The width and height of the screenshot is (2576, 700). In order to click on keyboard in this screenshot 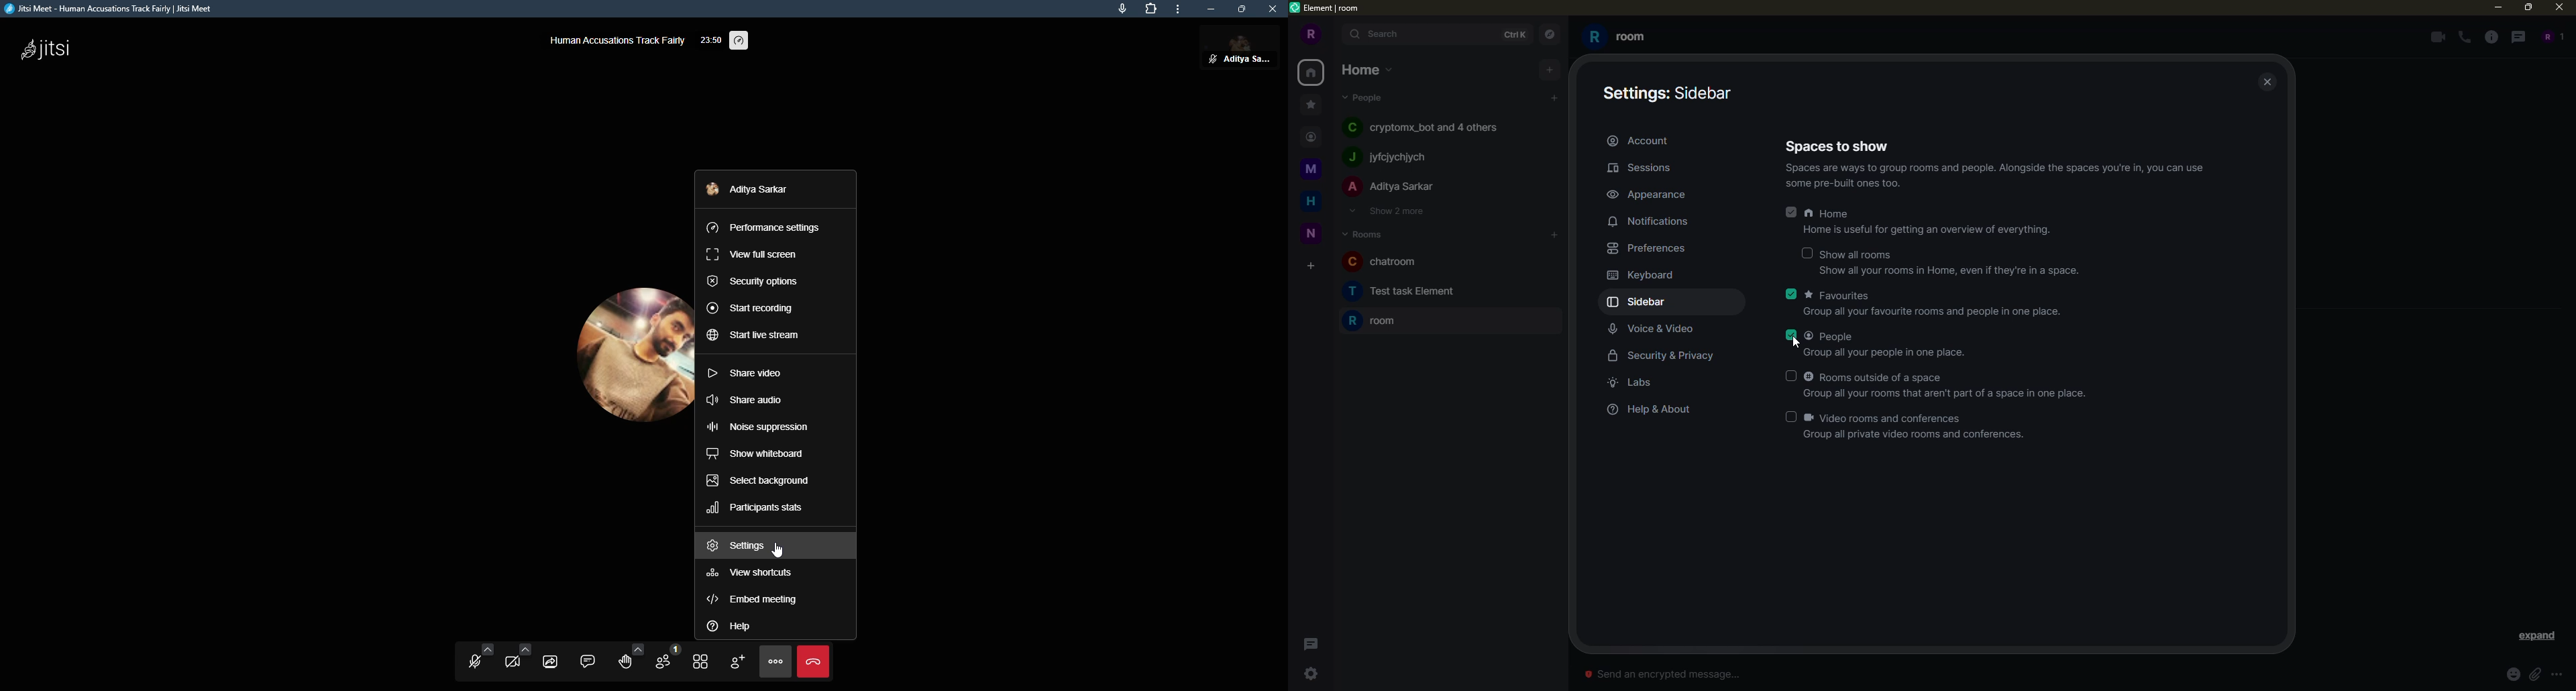, I will do `click(1643, 276)`.